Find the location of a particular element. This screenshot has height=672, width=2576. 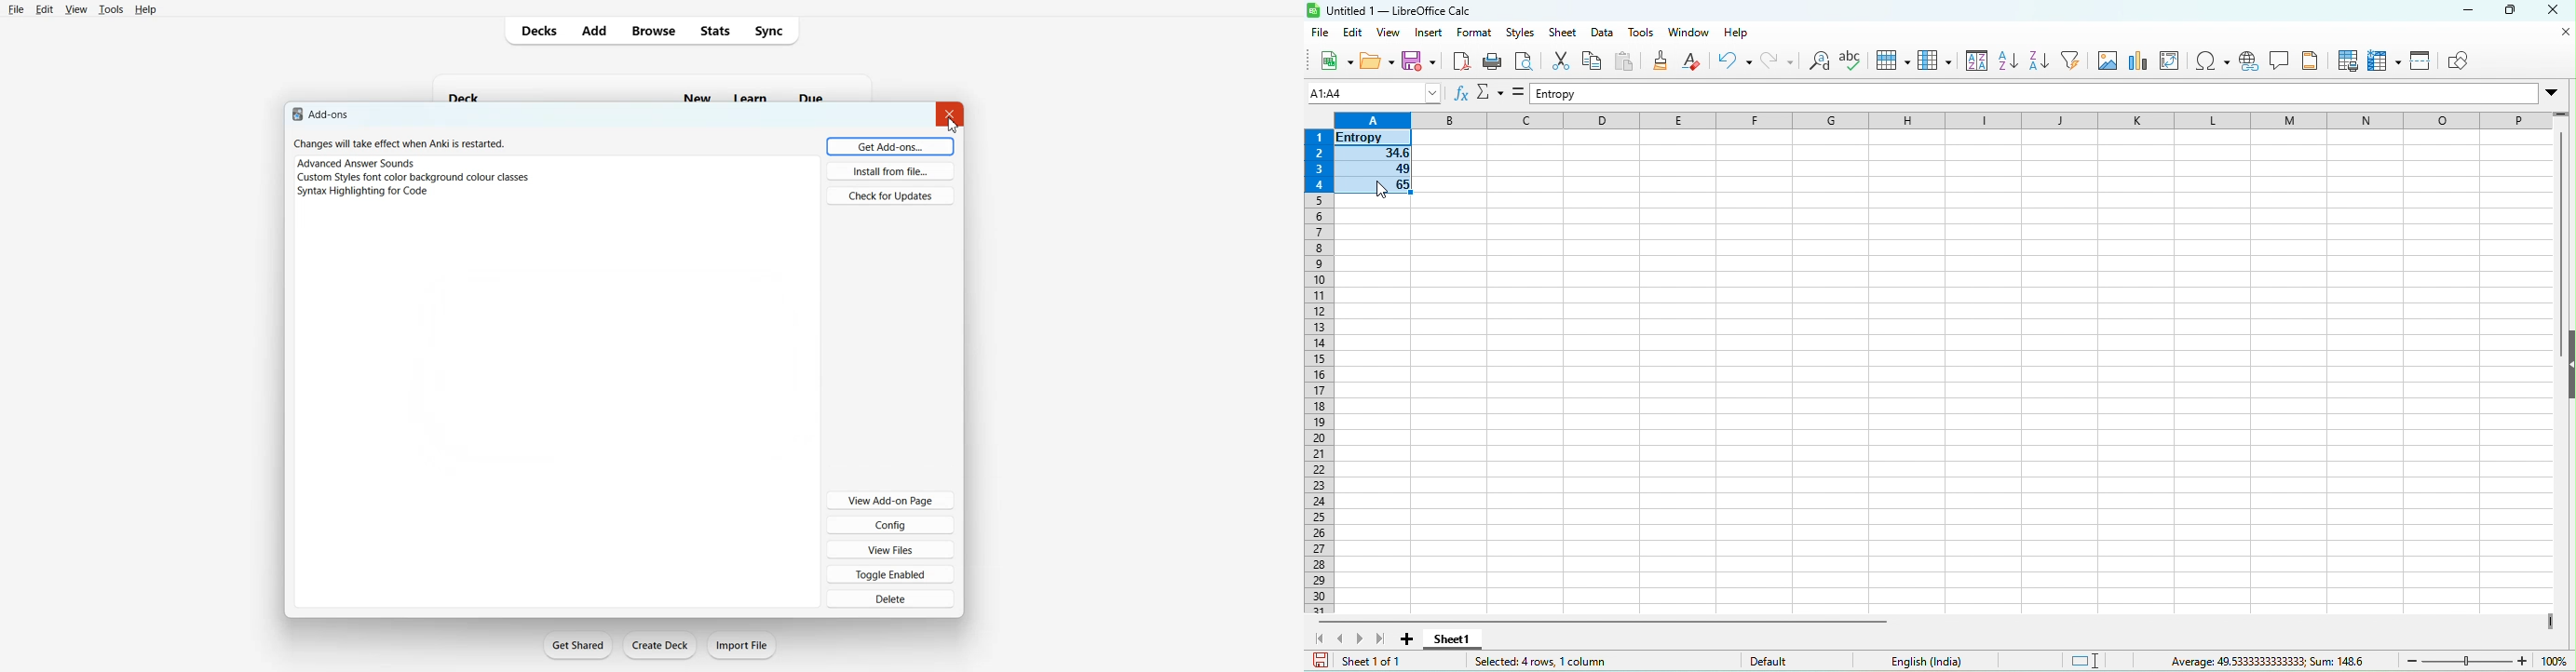

view is located at coordinates (1390, 34).